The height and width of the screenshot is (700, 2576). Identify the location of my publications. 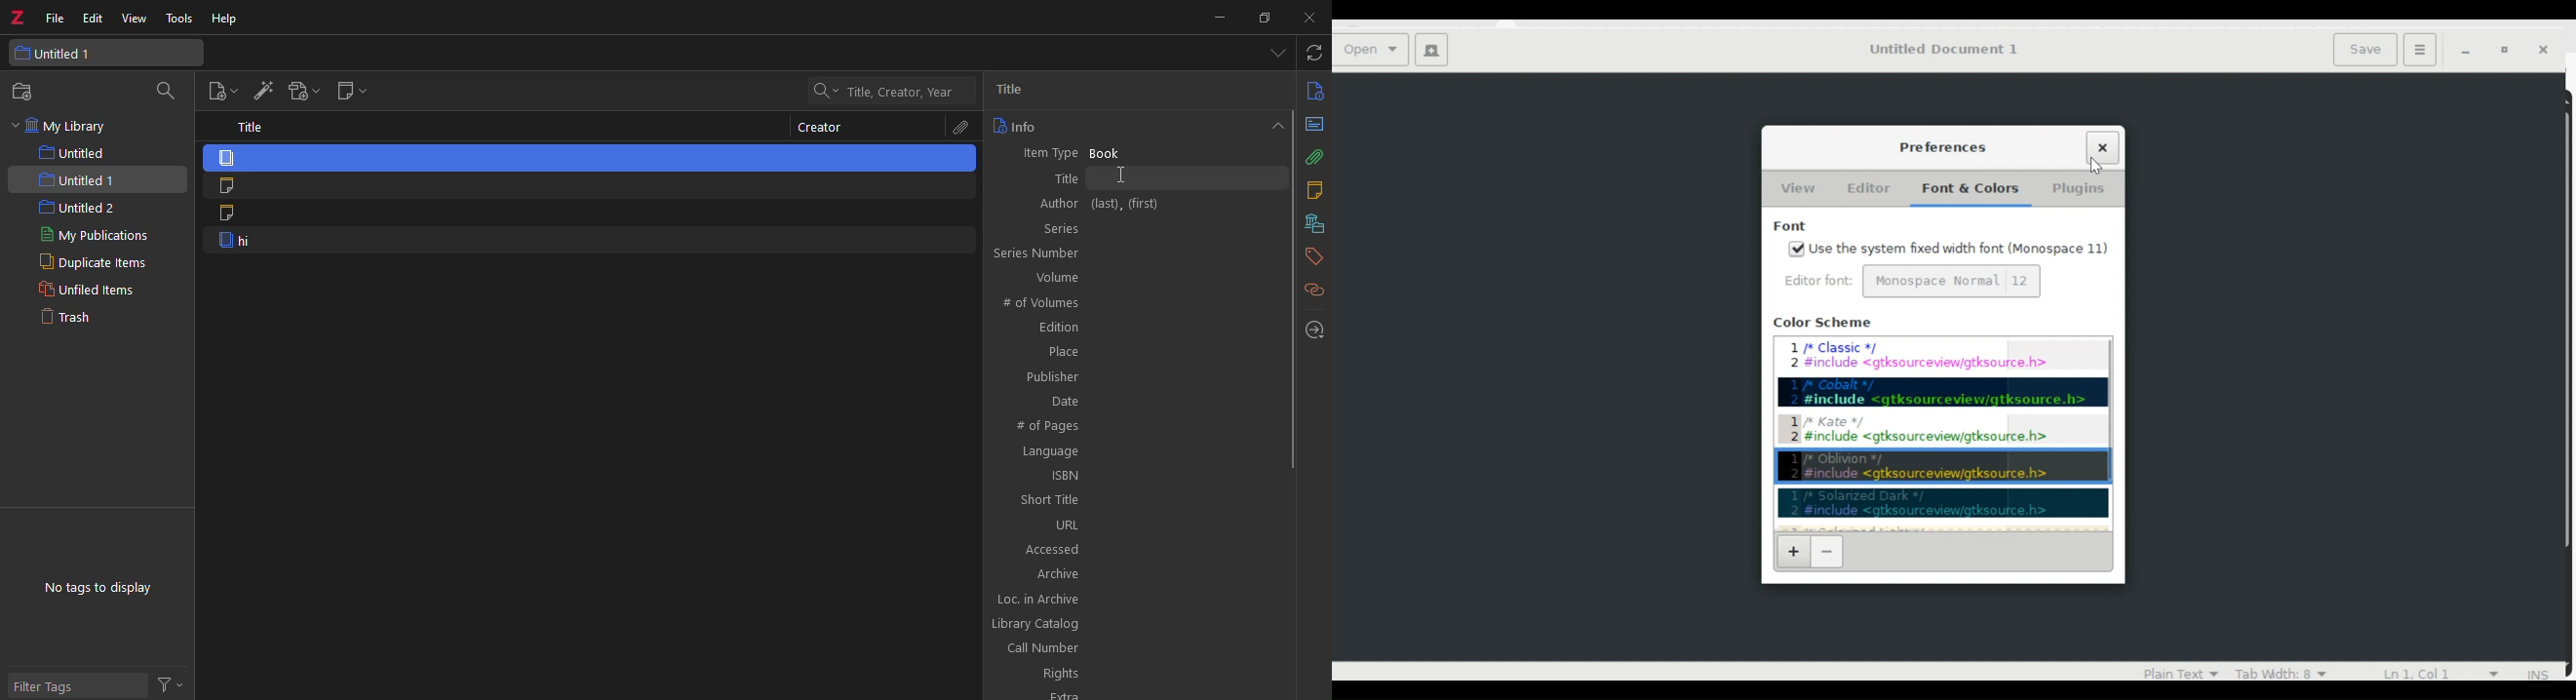
(101, 237).